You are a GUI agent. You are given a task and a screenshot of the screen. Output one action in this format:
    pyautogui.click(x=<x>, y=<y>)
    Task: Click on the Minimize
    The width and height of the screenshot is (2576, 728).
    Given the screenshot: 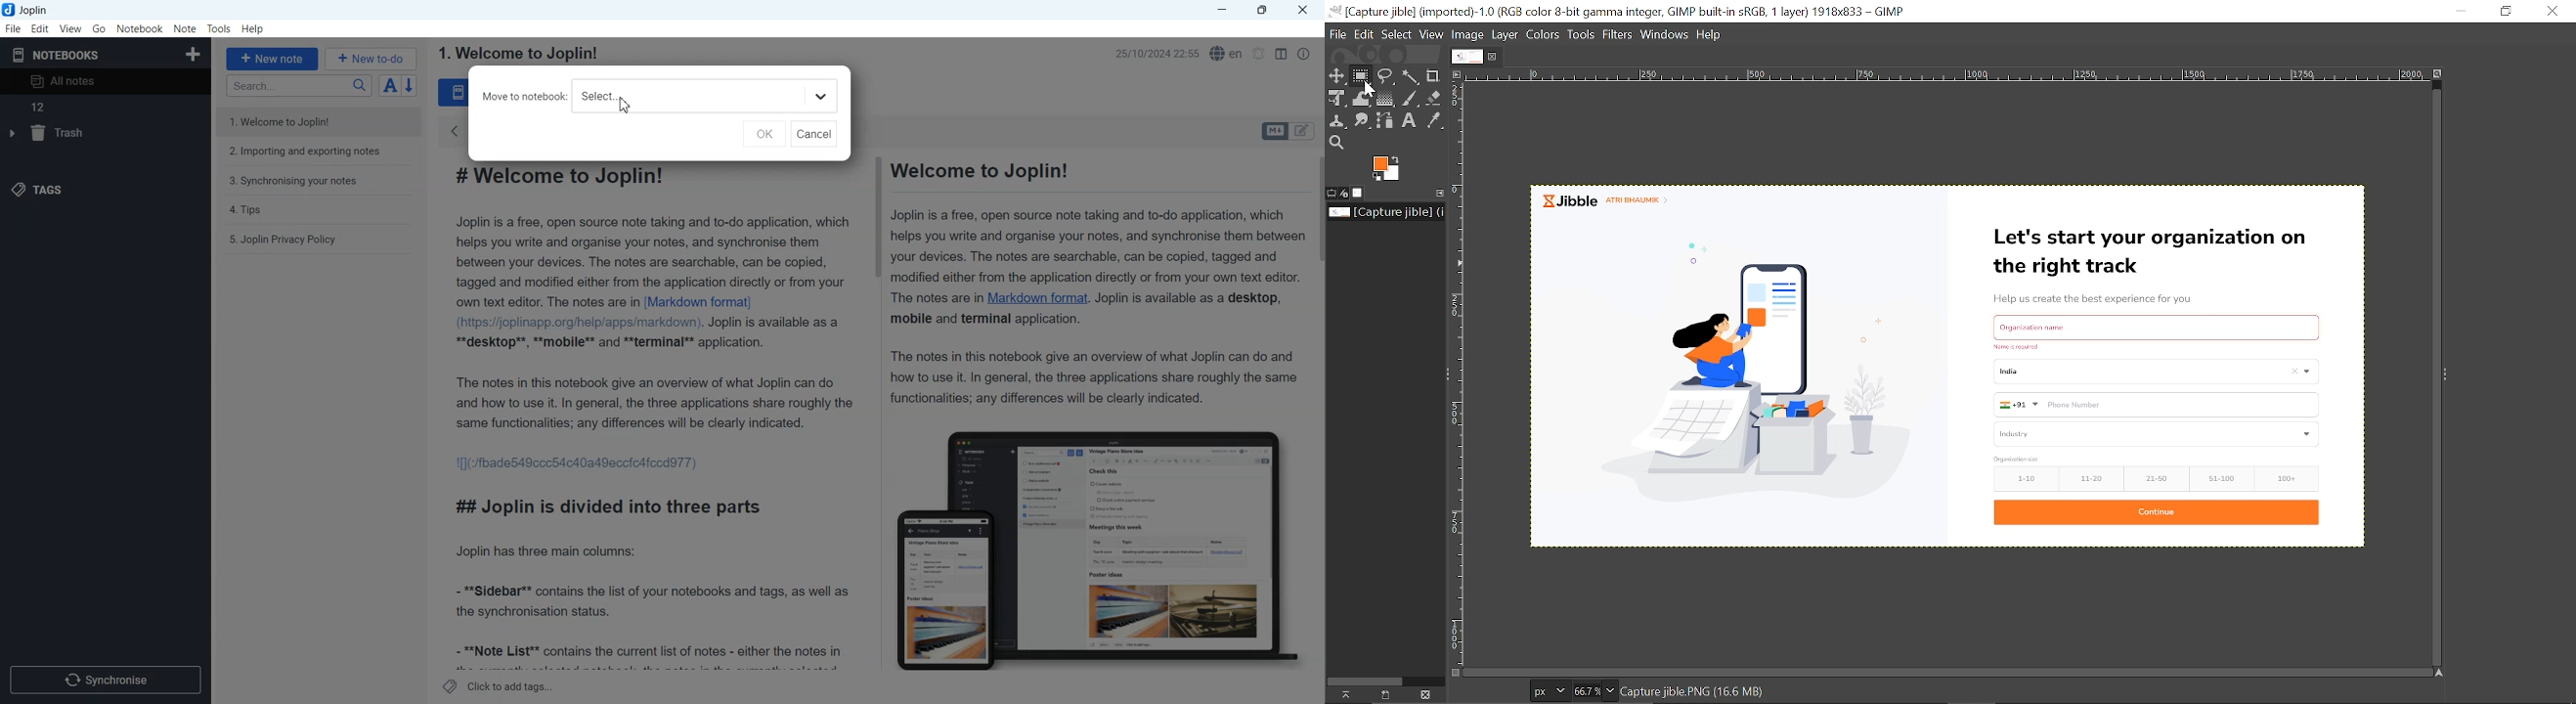 What is the action you would take?
    pyautogui.click(x=1222, y=10)
    